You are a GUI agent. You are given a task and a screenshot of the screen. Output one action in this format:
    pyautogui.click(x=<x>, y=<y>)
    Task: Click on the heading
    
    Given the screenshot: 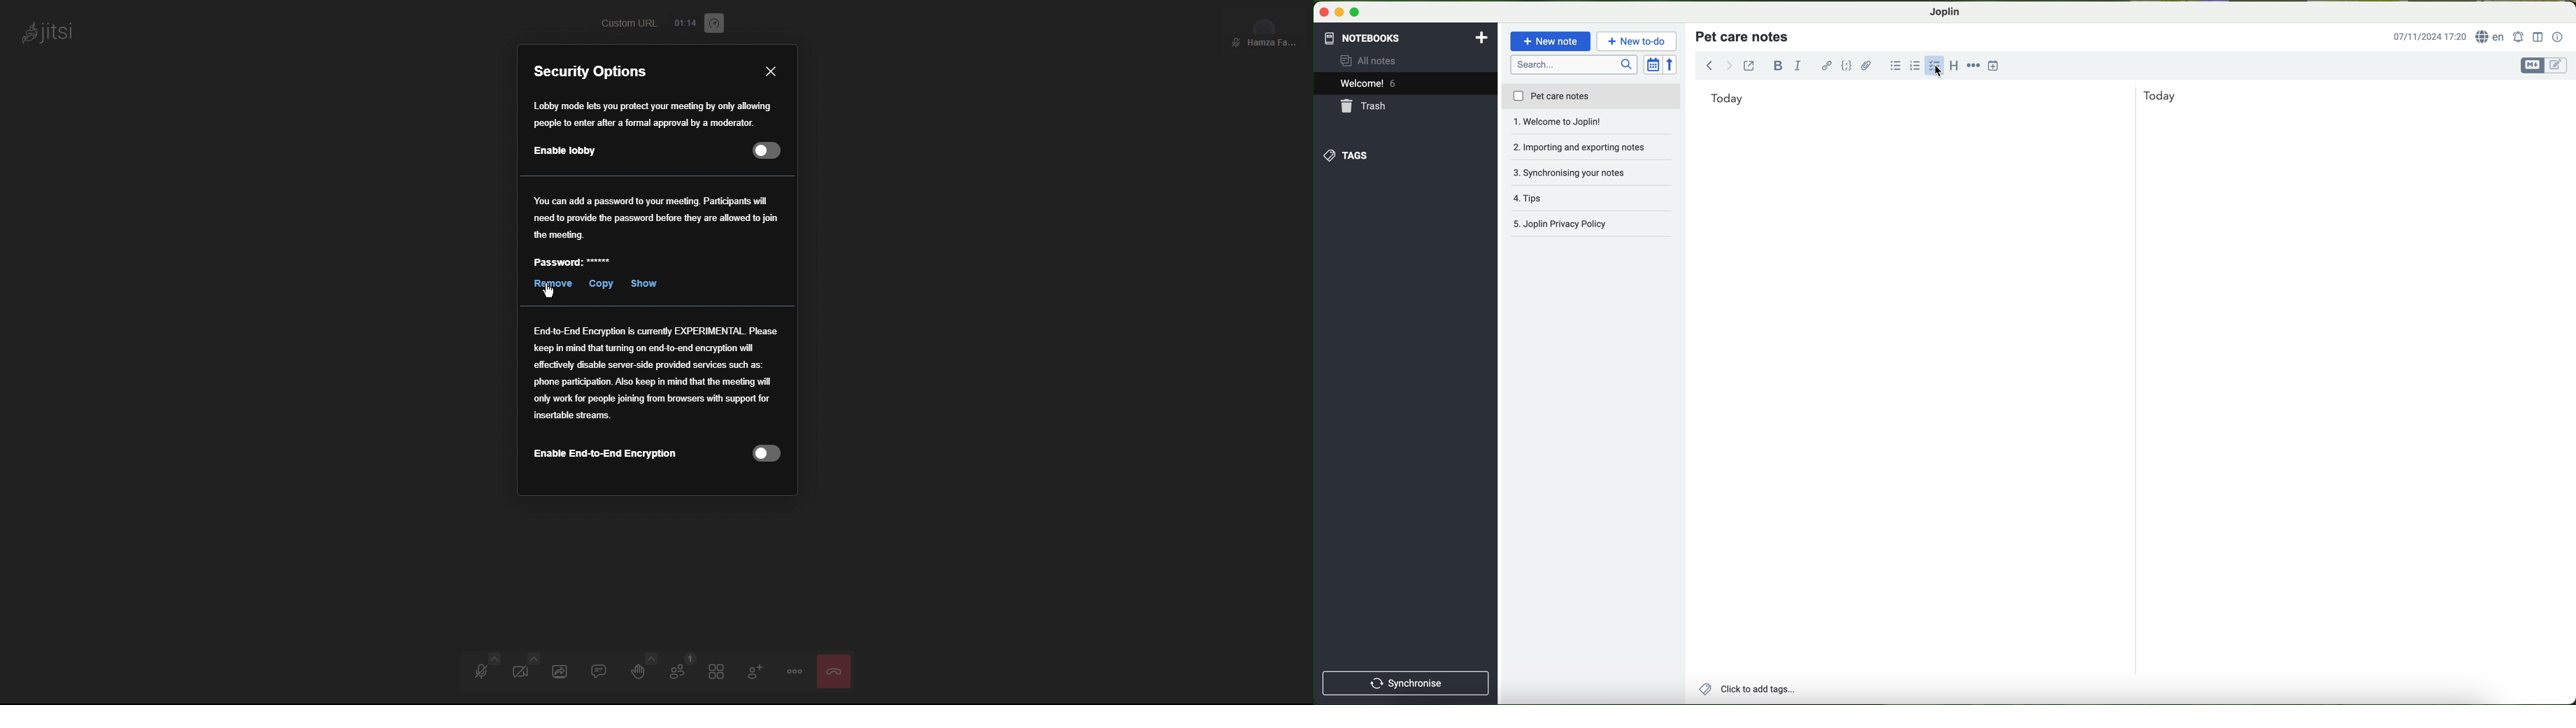 What is the action you would take?
    pyautogui.click(x=1955, y=65)
    